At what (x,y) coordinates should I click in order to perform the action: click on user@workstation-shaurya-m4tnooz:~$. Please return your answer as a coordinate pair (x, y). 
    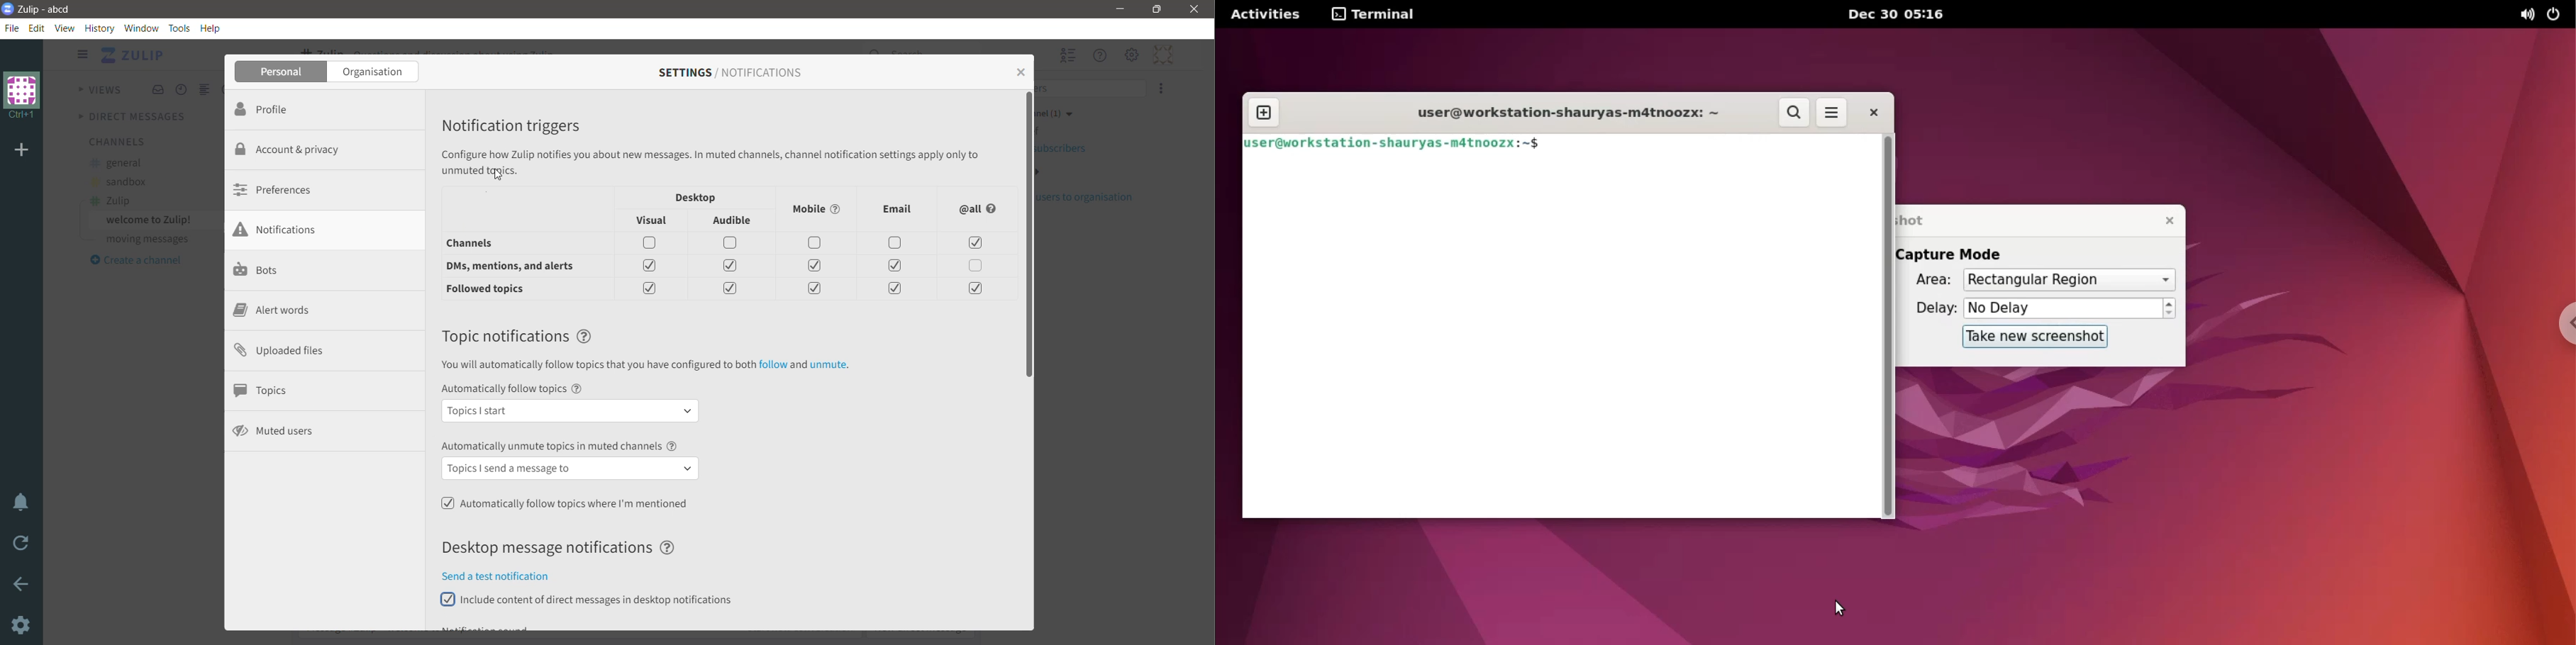
    Looking at the image, I should click on (1399, 144).